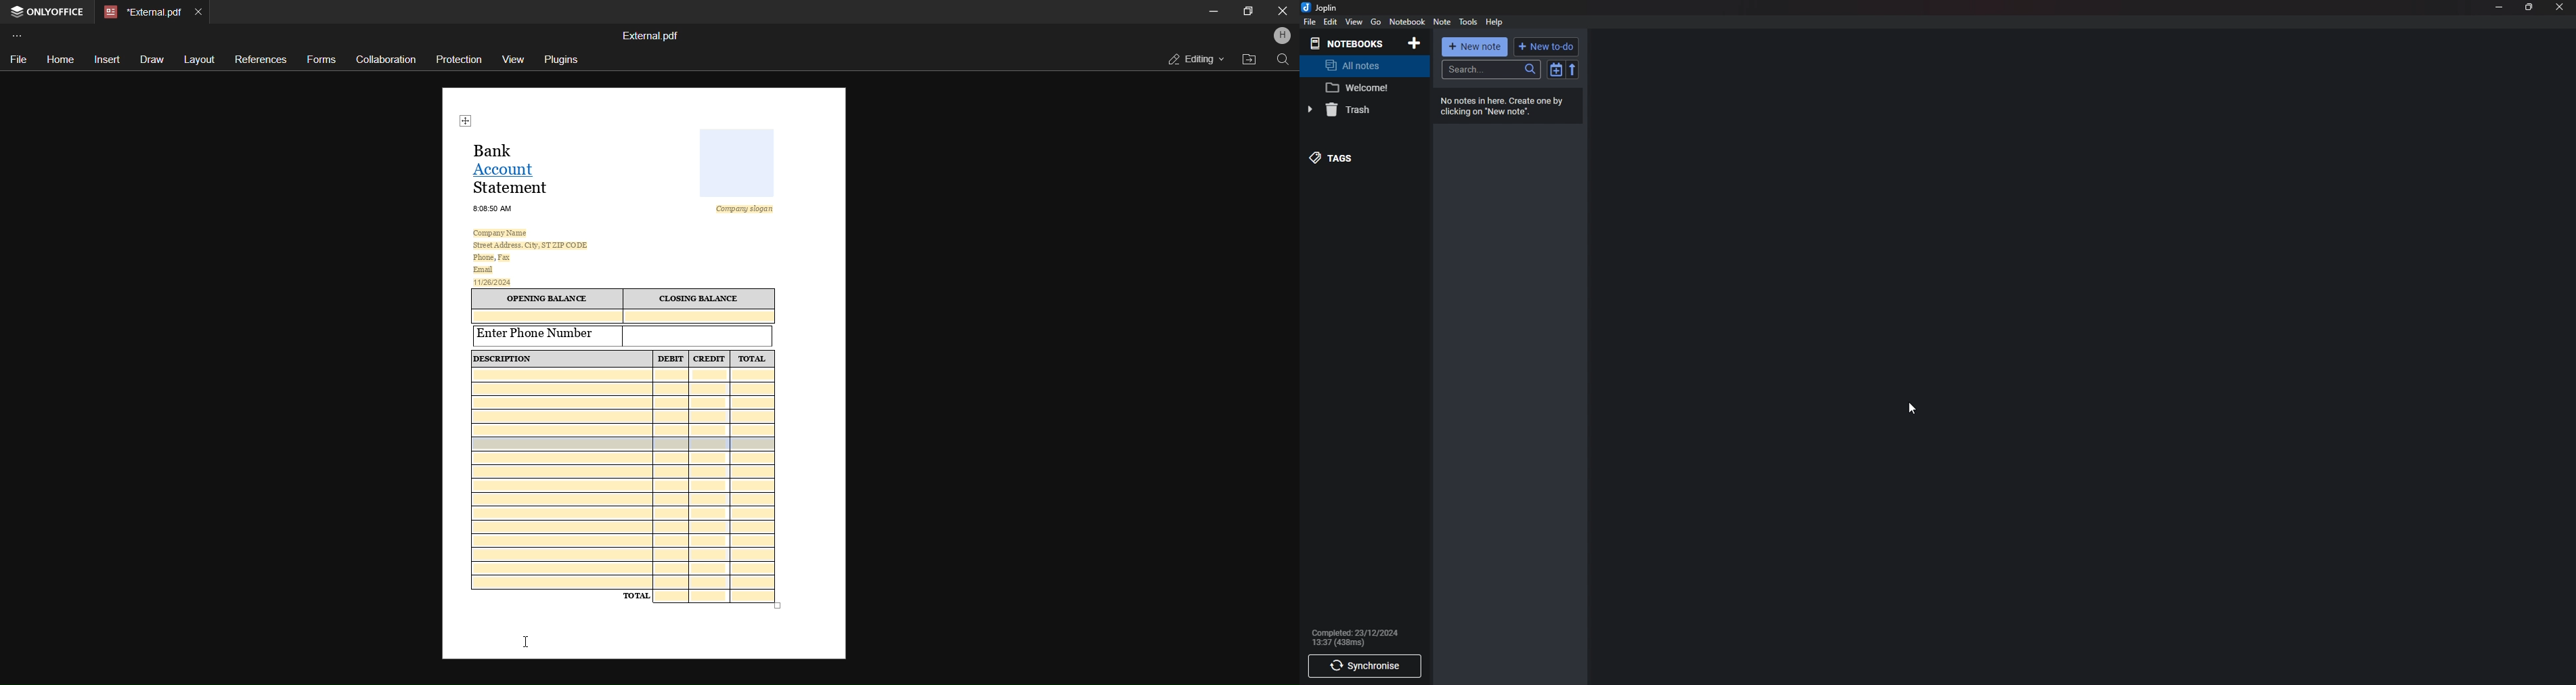  I want to click on go, so click(1375, 23).